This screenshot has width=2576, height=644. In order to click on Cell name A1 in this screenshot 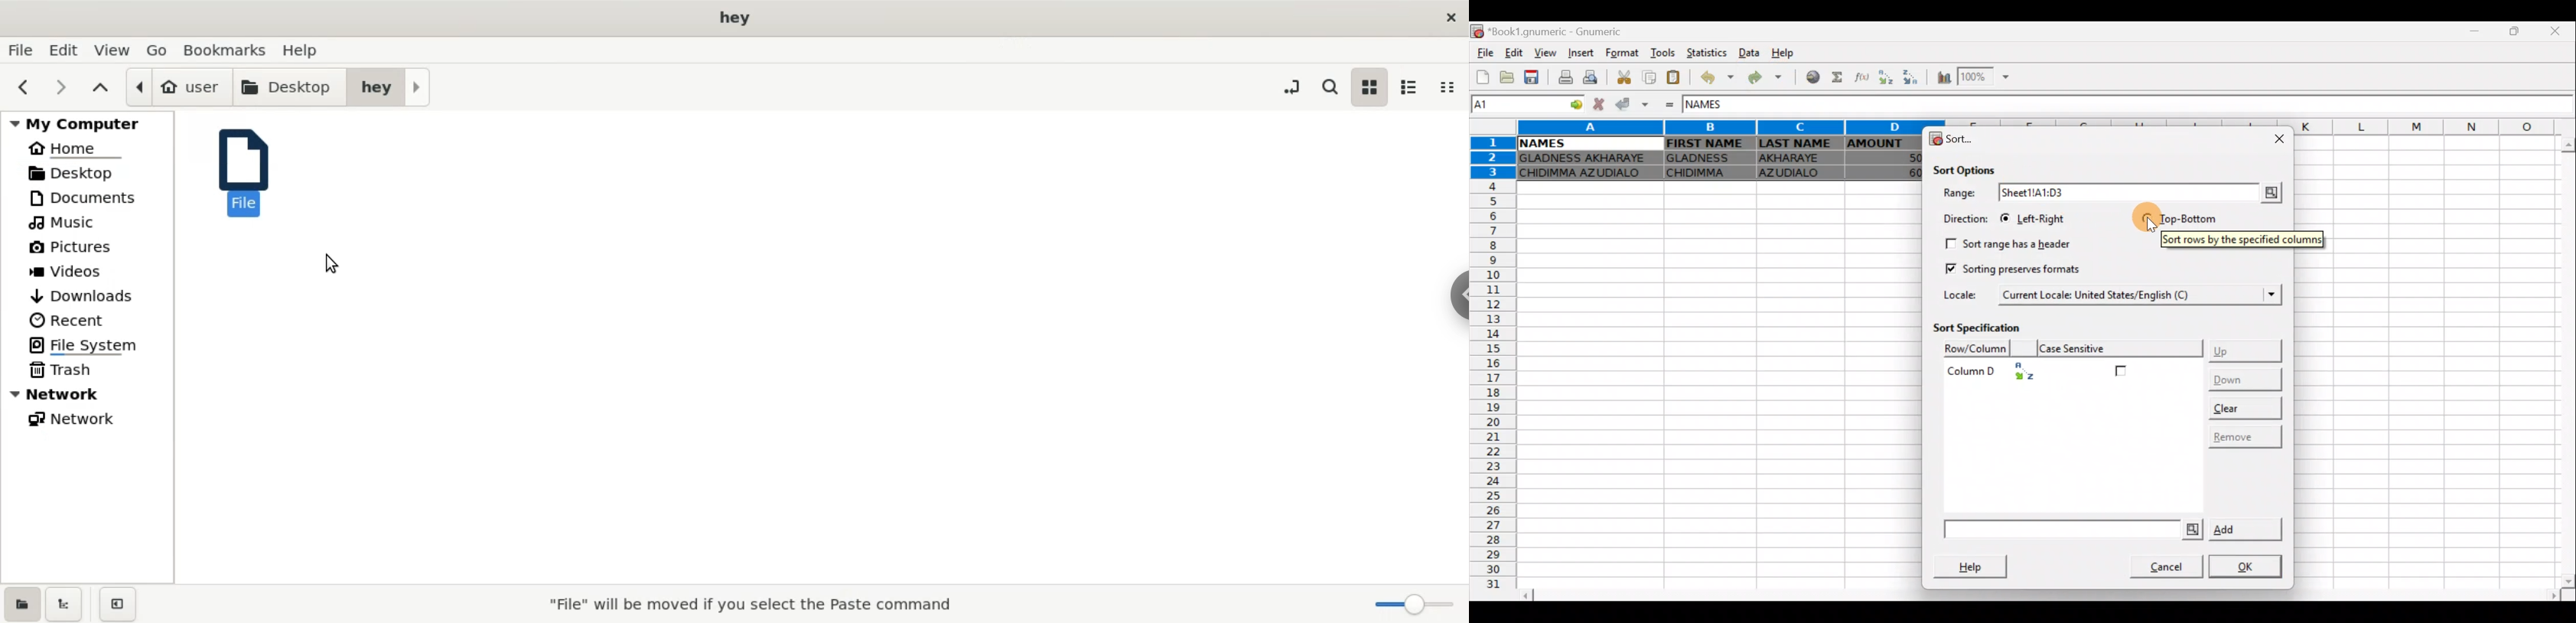, I will do `click(1514, 106)`.